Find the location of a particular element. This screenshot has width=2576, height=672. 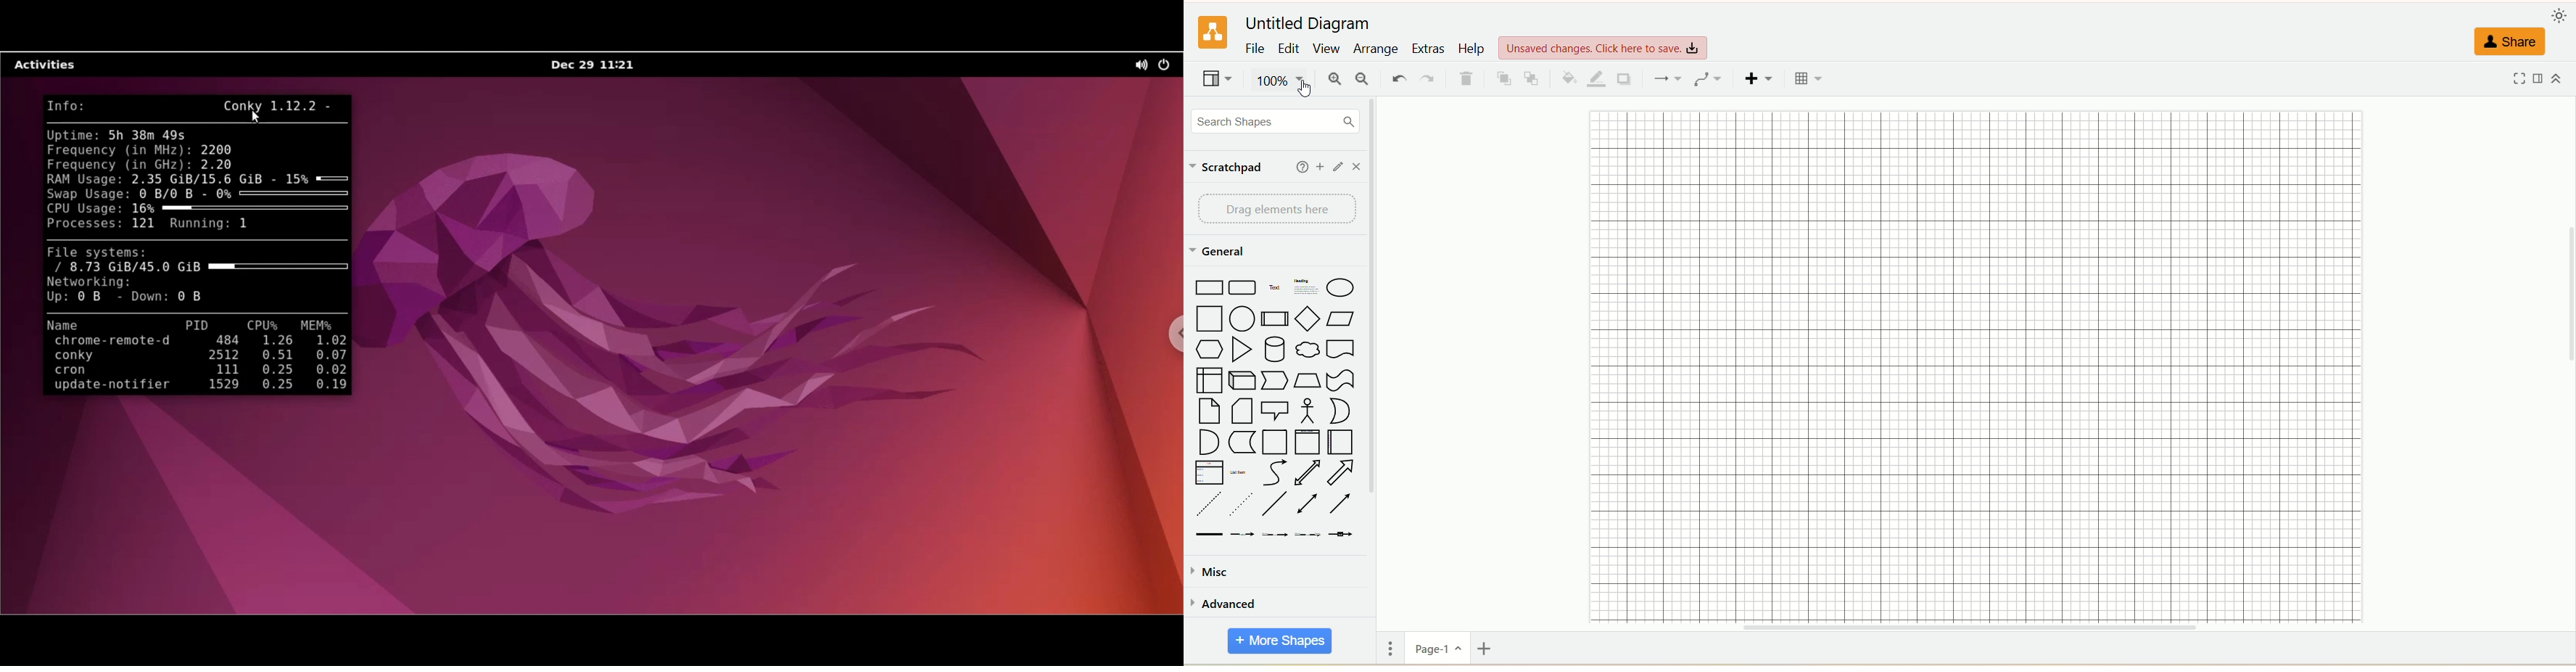

search shapes is located at coordinates (1276, 120).